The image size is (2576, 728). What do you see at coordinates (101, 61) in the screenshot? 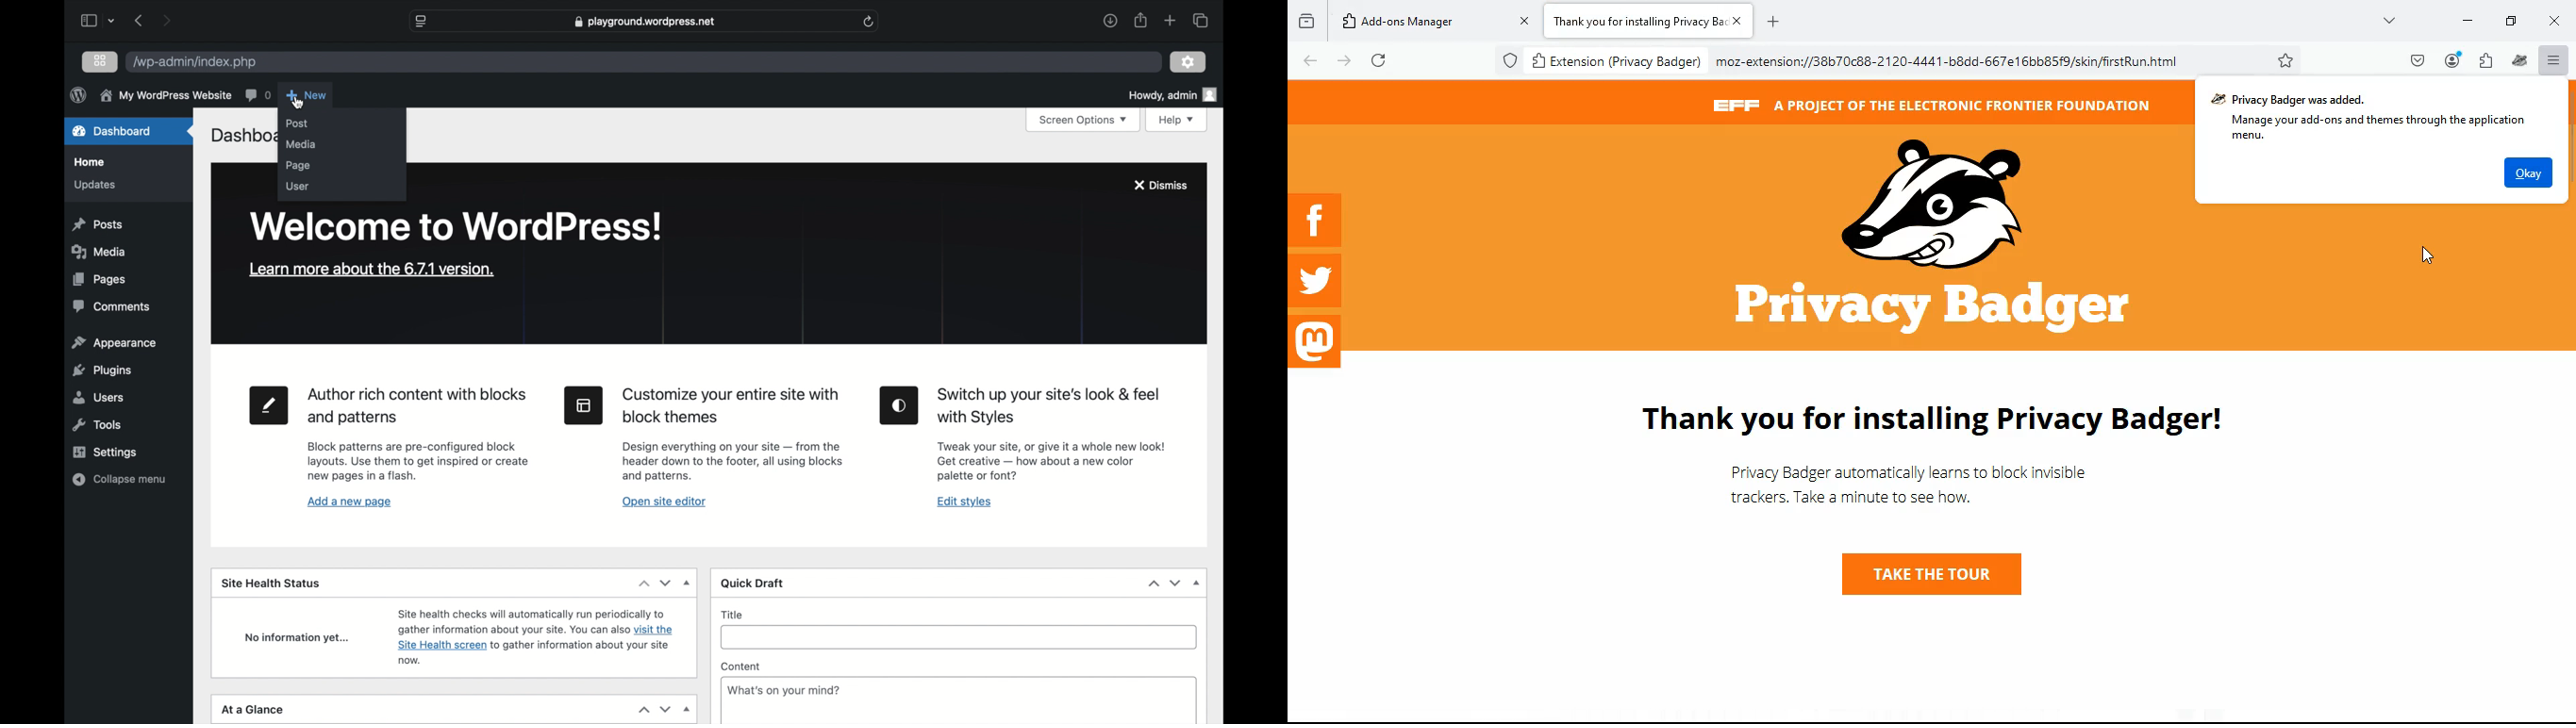
I see `grid` at bounding box center [101, 61].